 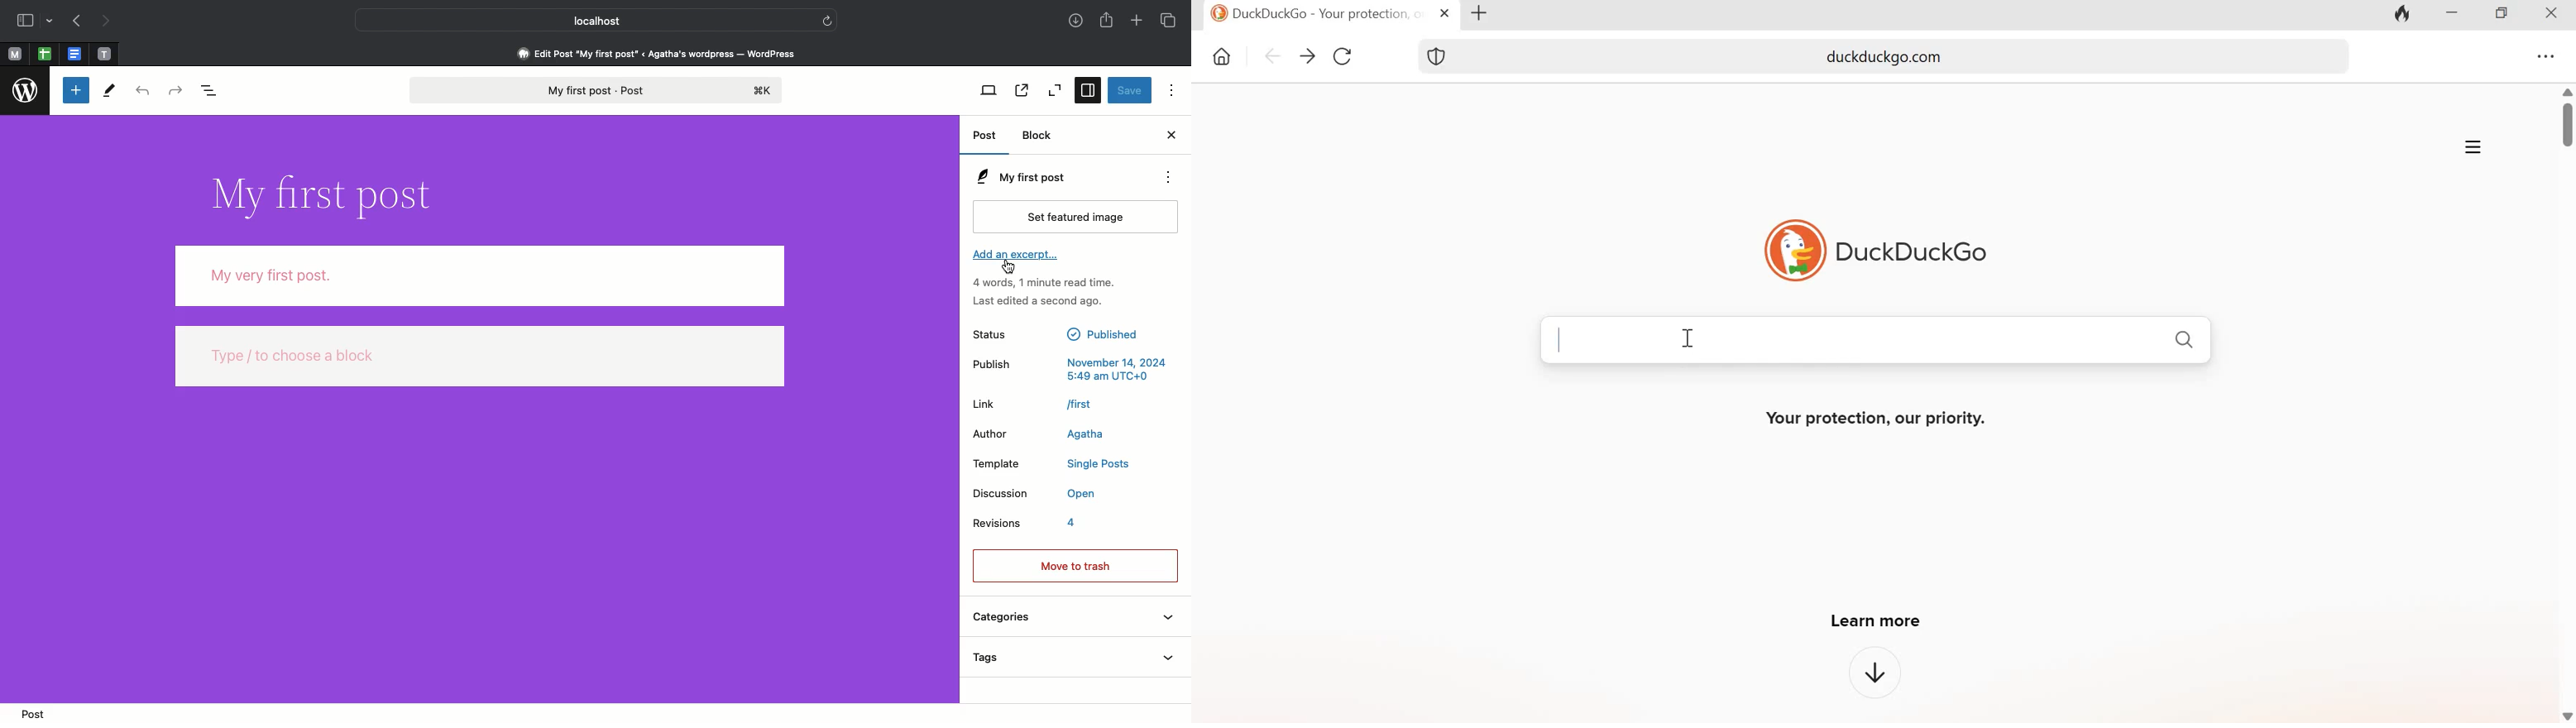 I want to click on duckduckgo.com, so click(x=1911, y=56).